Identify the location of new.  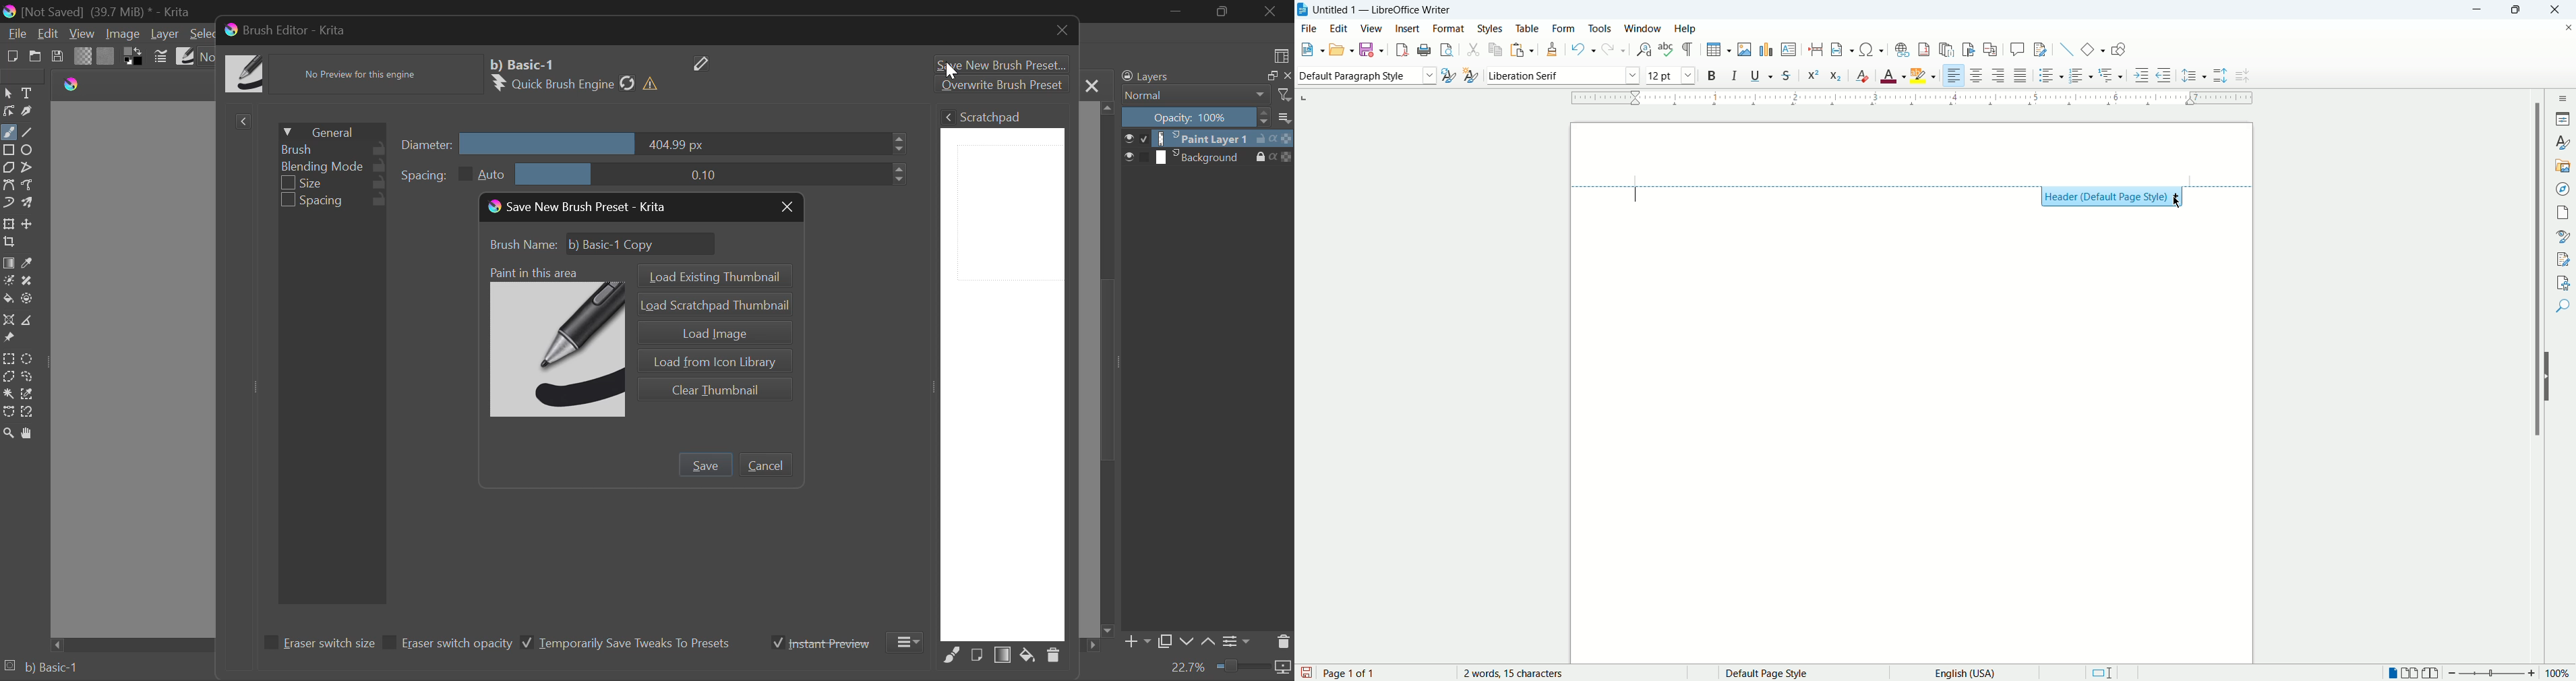
(1308, 49).